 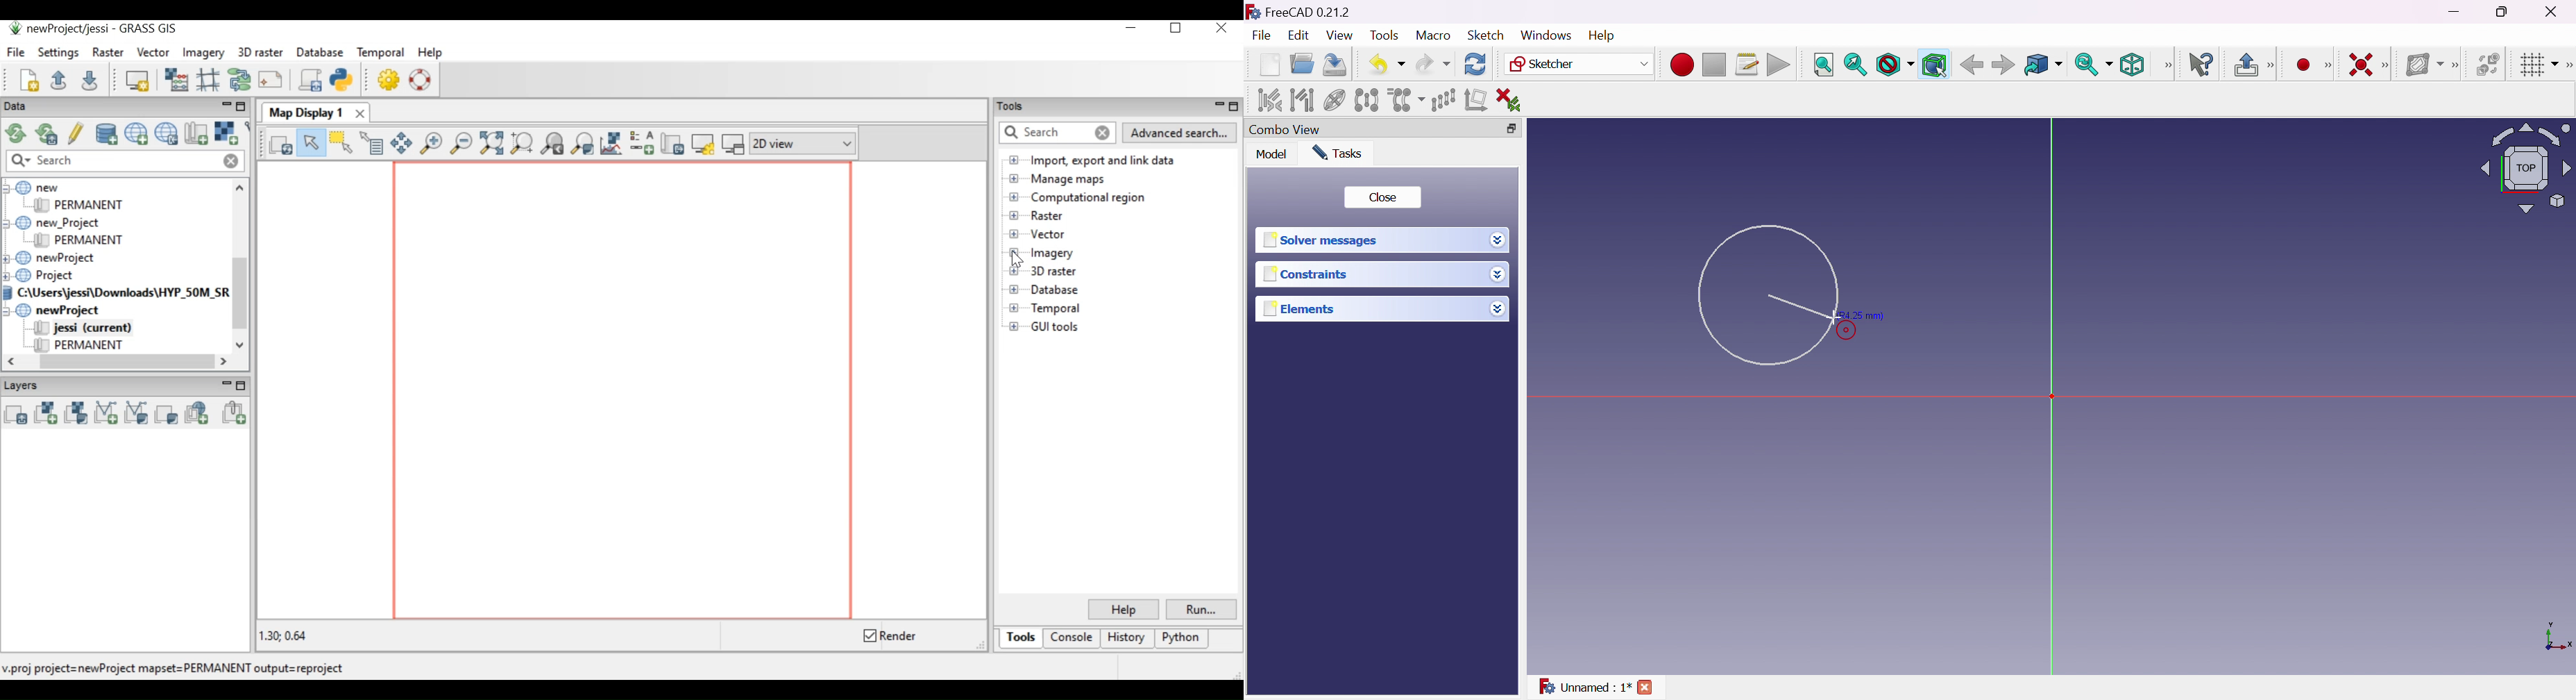 I want to click on circle, so click(x=1767, y=297).